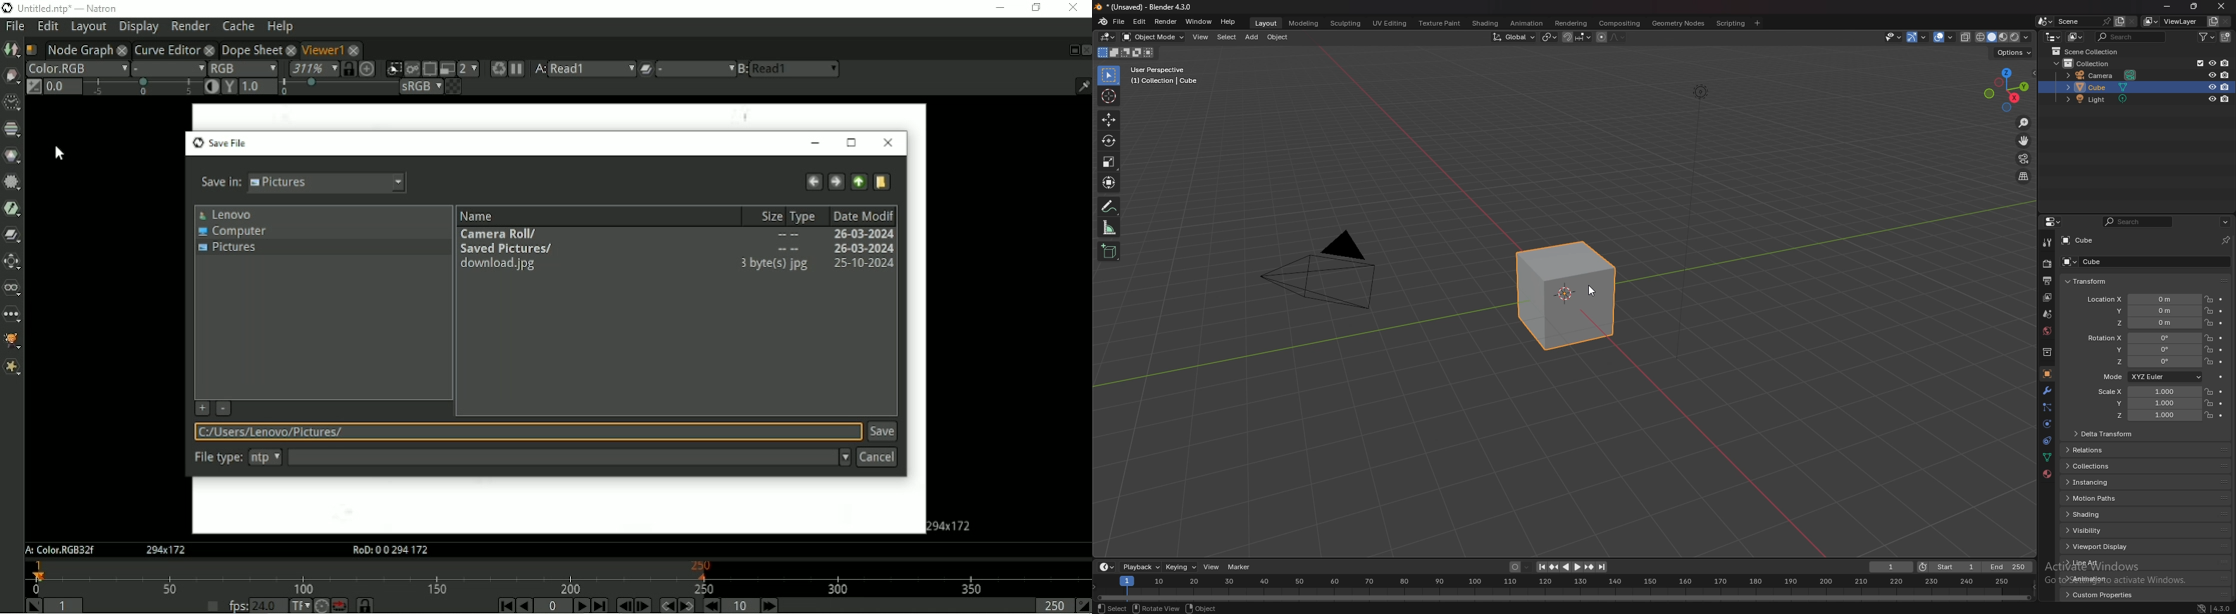 The image size is (2240, 616). What do you see at coordinates (1602, 566) in the screenshot?
I see `jump to endpoint` at bounding box center [1602, 566].